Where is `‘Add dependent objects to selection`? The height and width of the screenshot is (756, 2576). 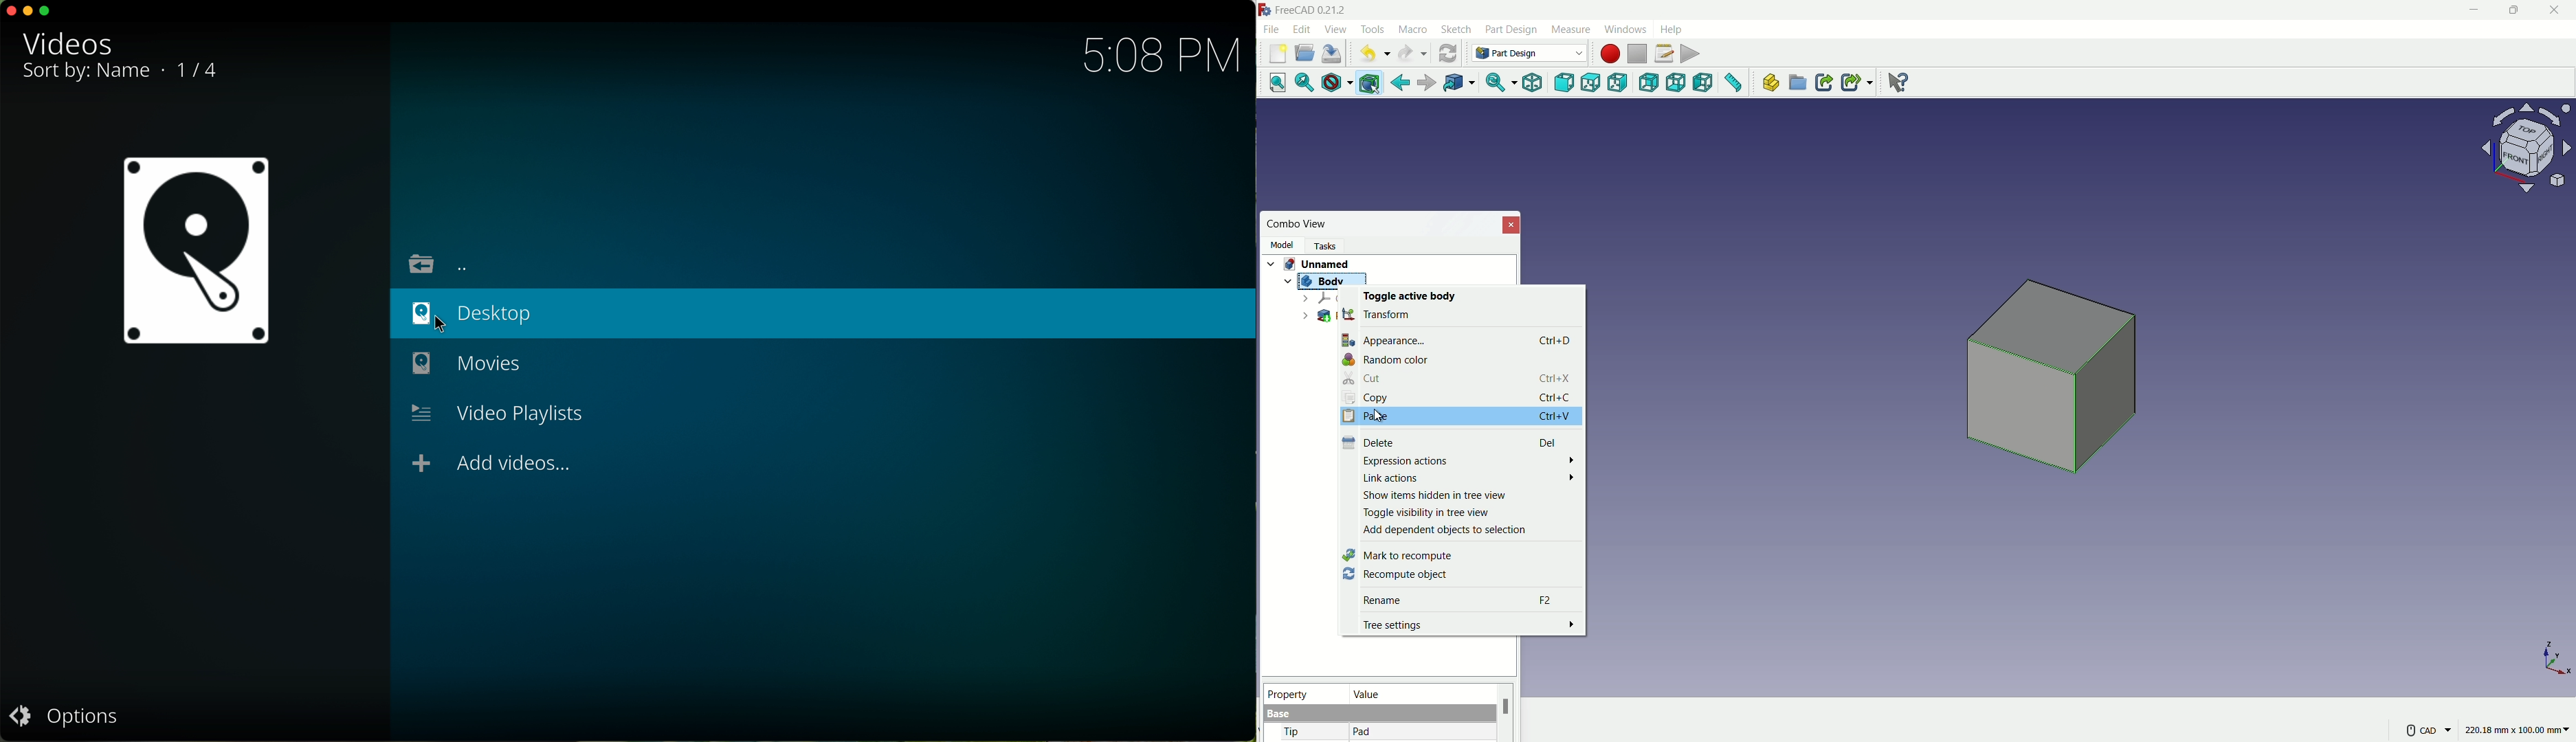
‘Add dependent objects to selection is located at coordinates (1448, 530).